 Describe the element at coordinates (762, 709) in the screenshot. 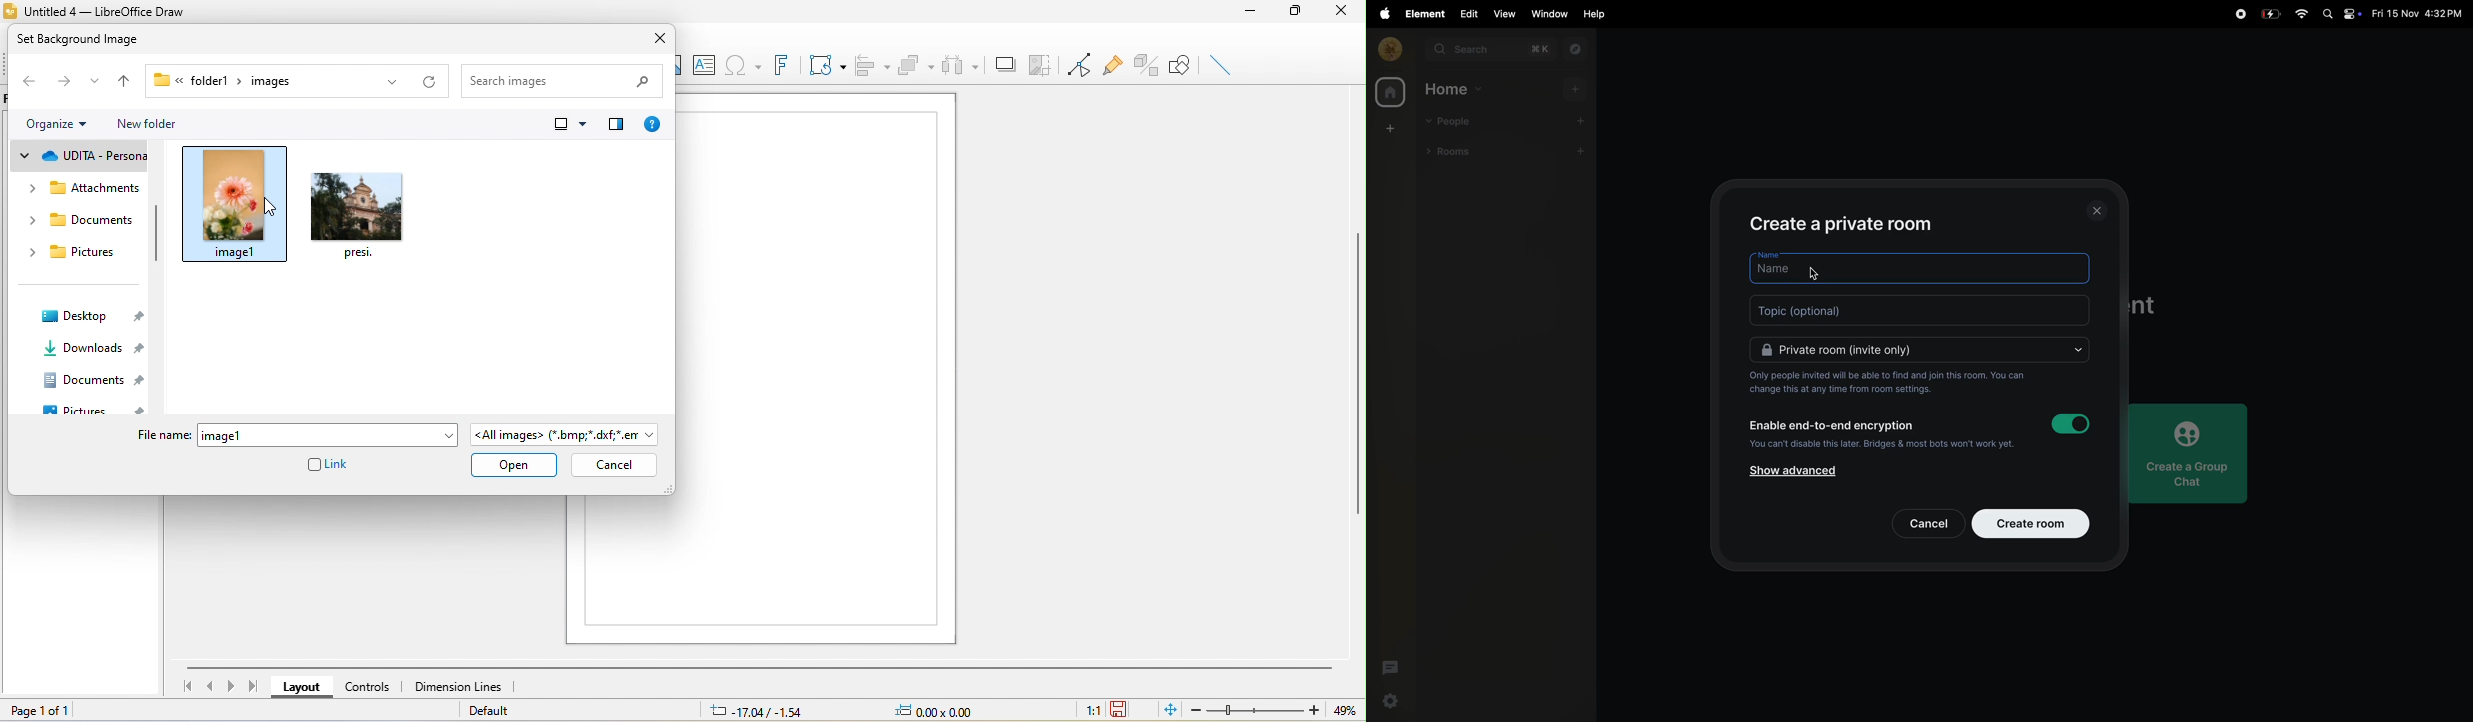

I see `-17.04/-1.54` at that location.